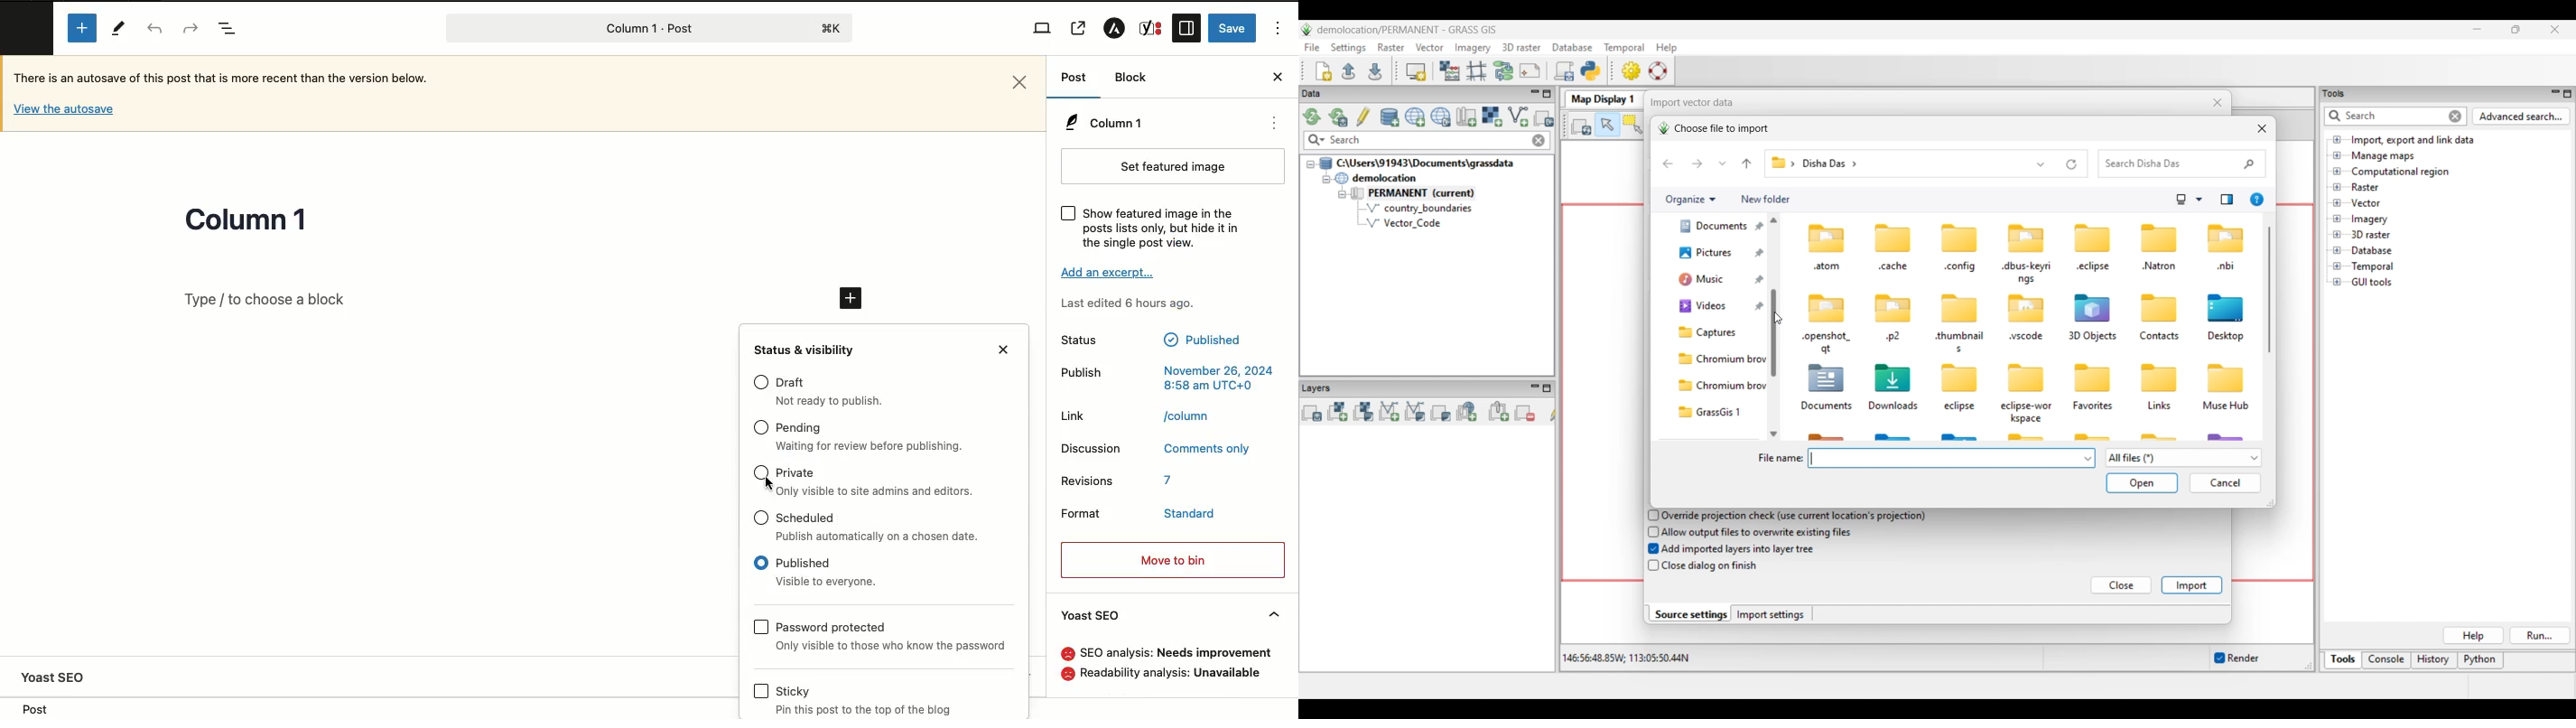 This screenshot has height=728, width=2576. What do you see at coordinates (64, 108) in the screenshot?
I see `Autosave` at bounding box center [64, 108].